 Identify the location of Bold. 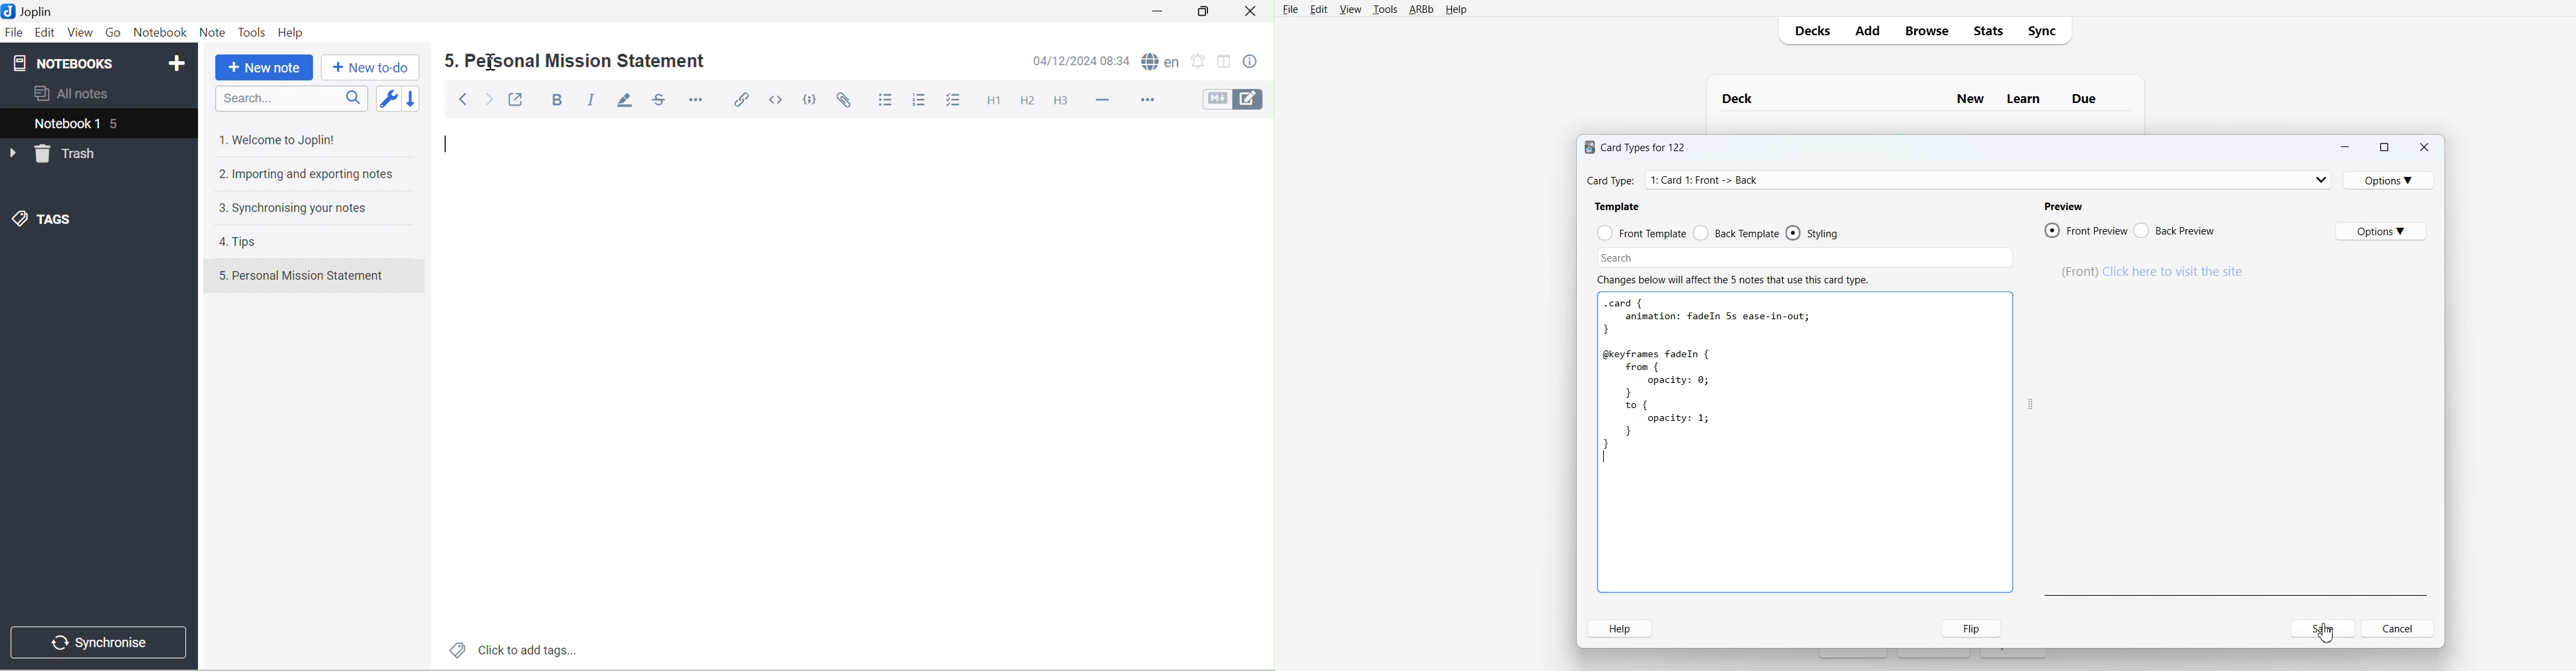
(556, 100).